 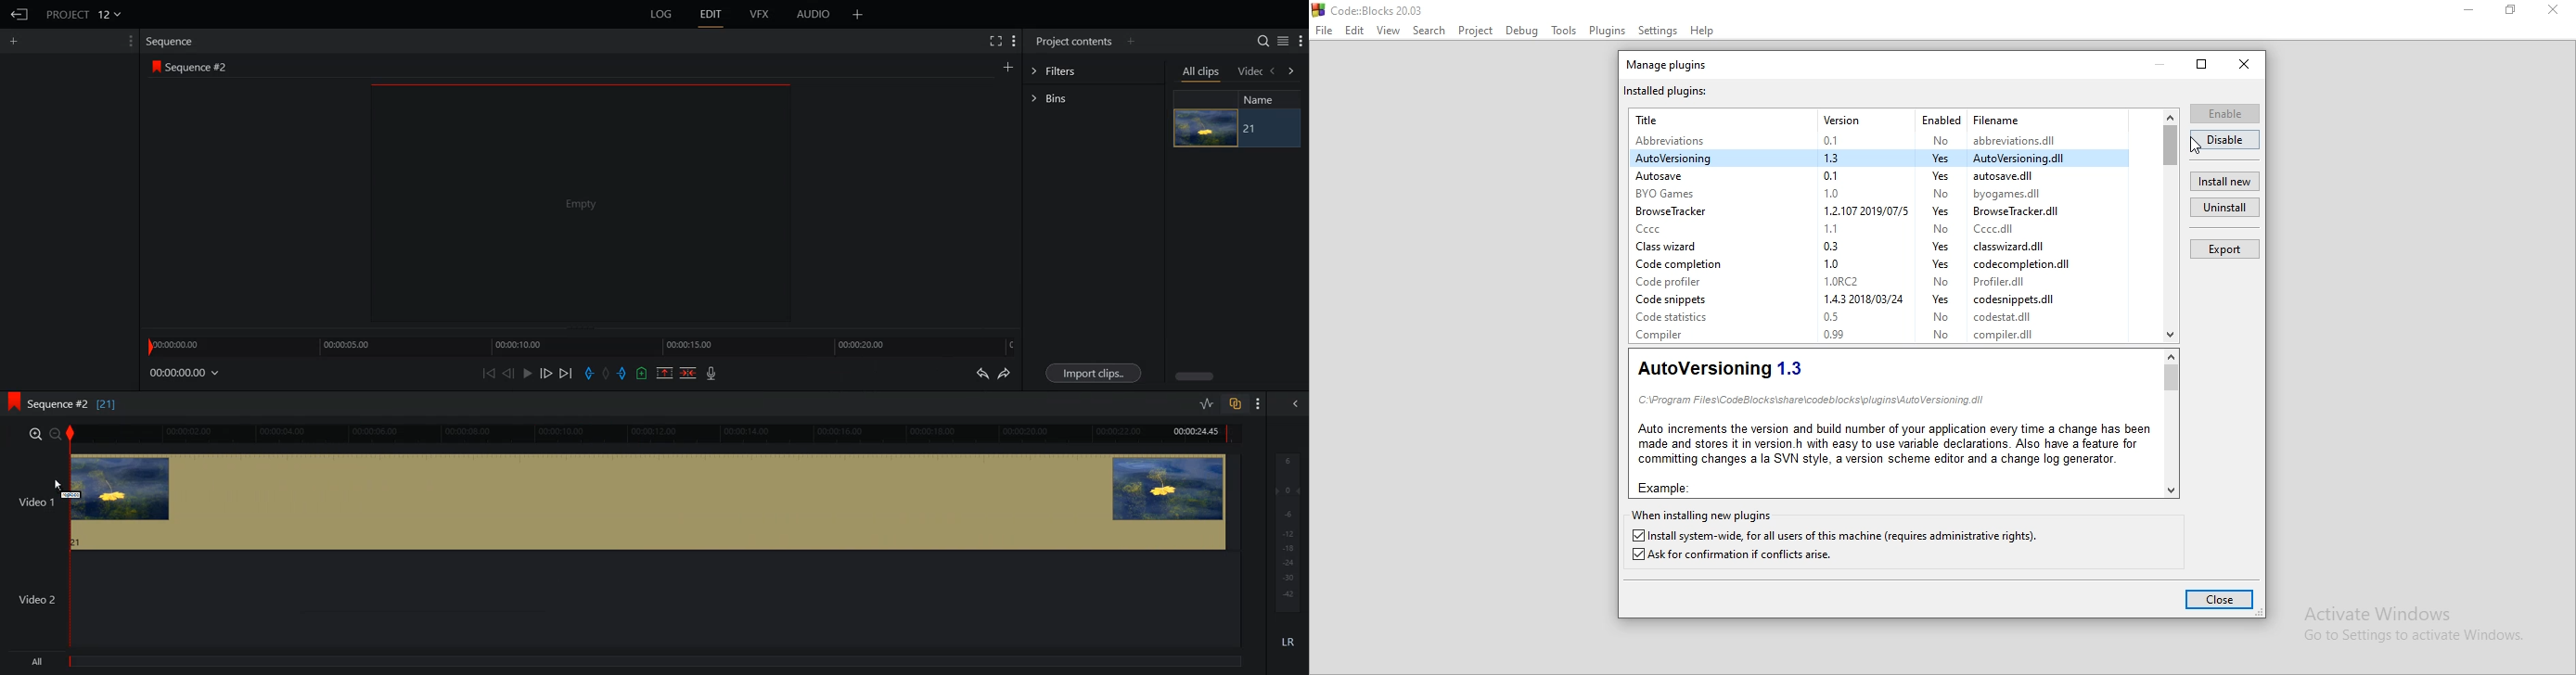 I want to click on disable, so click(x=2224, y=140).